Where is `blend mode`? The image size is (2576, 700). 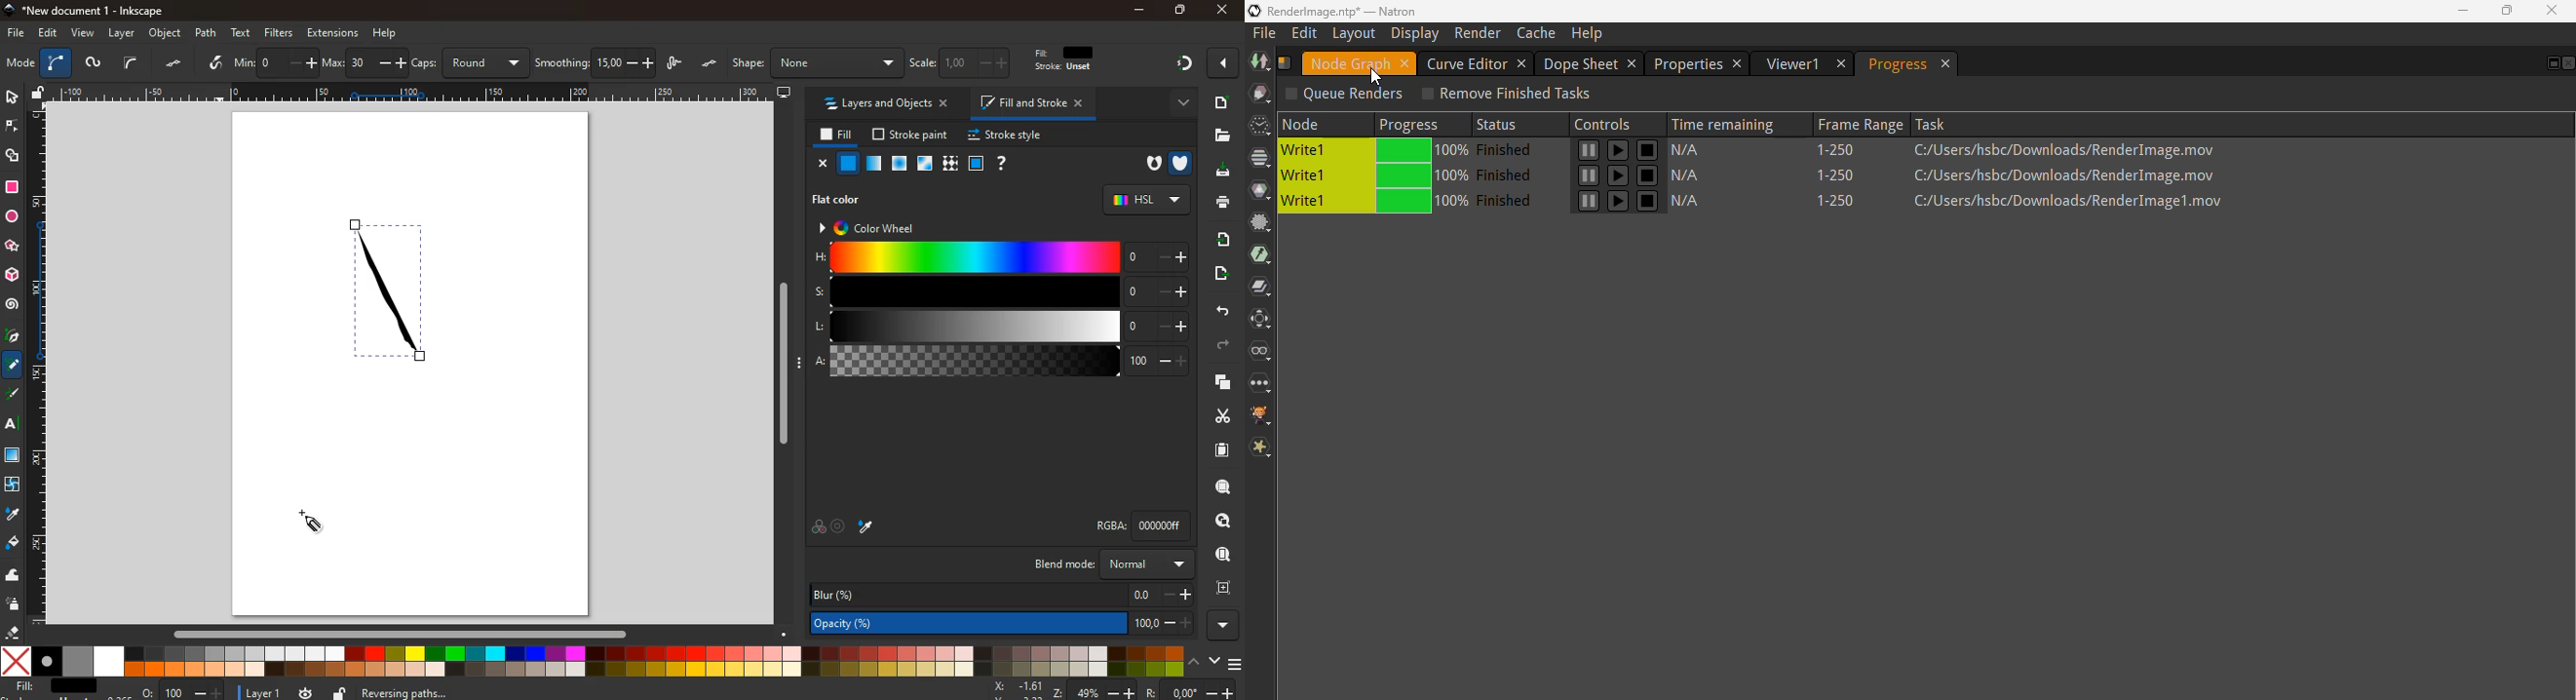 blend mode is located at coordinates (1111, 564).